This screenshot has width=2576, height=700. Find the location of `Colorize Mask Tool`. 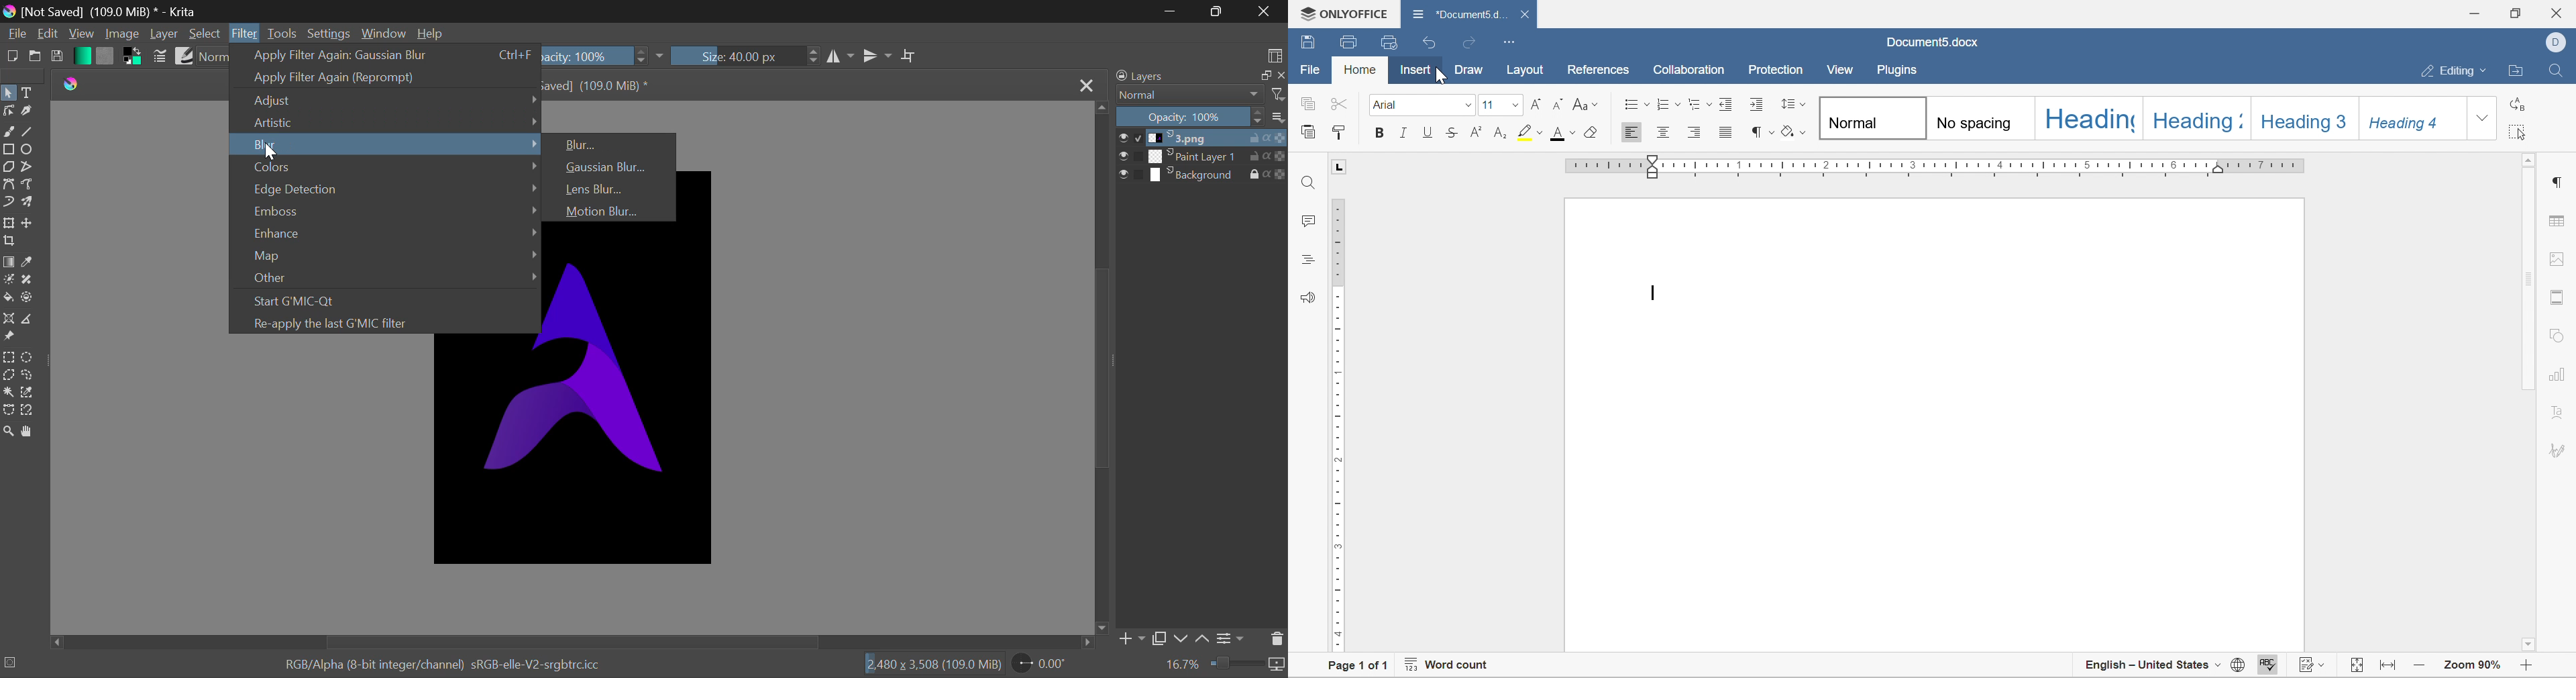

Colorize Mask Tool is located at coordinates (8, 279).